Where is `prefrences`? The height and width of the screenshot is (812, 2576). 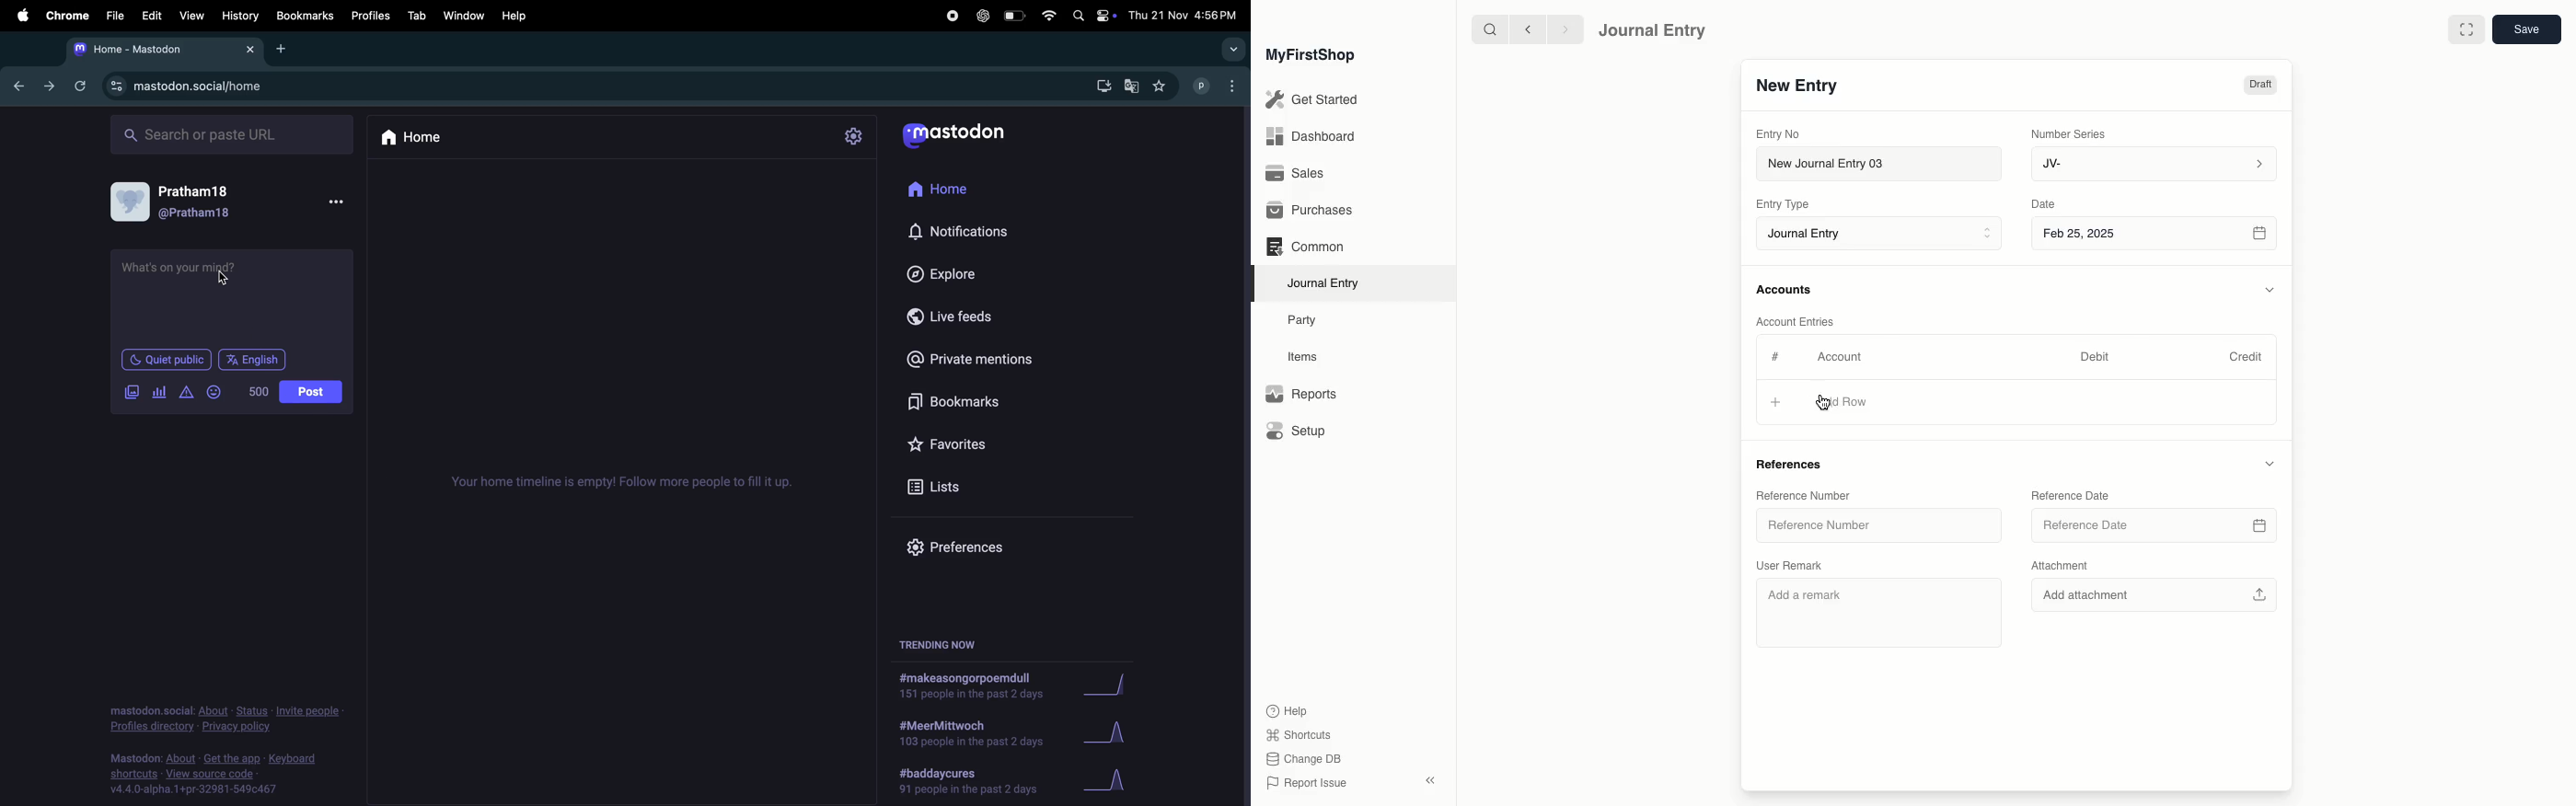
prefrences is located at coordinates (964, 545).